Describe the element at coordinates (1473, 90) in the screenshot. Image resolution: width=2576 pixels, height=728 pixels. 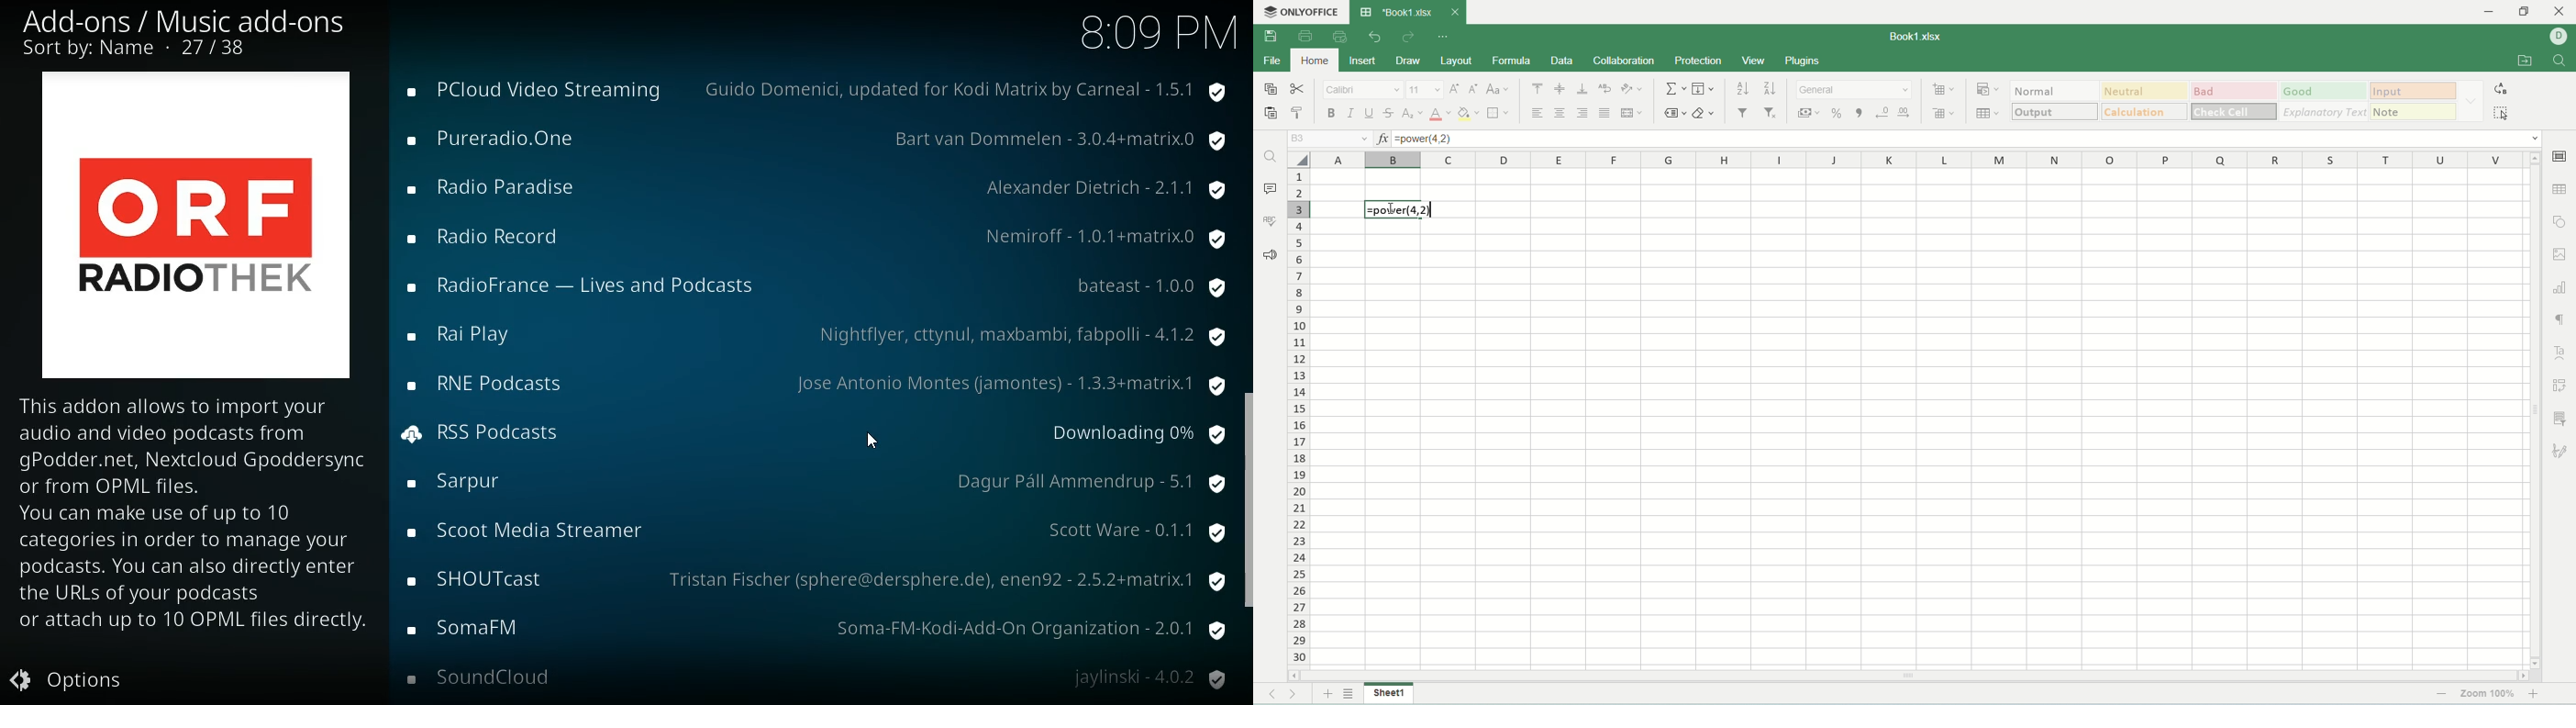
I see `decrease font size` at that location.